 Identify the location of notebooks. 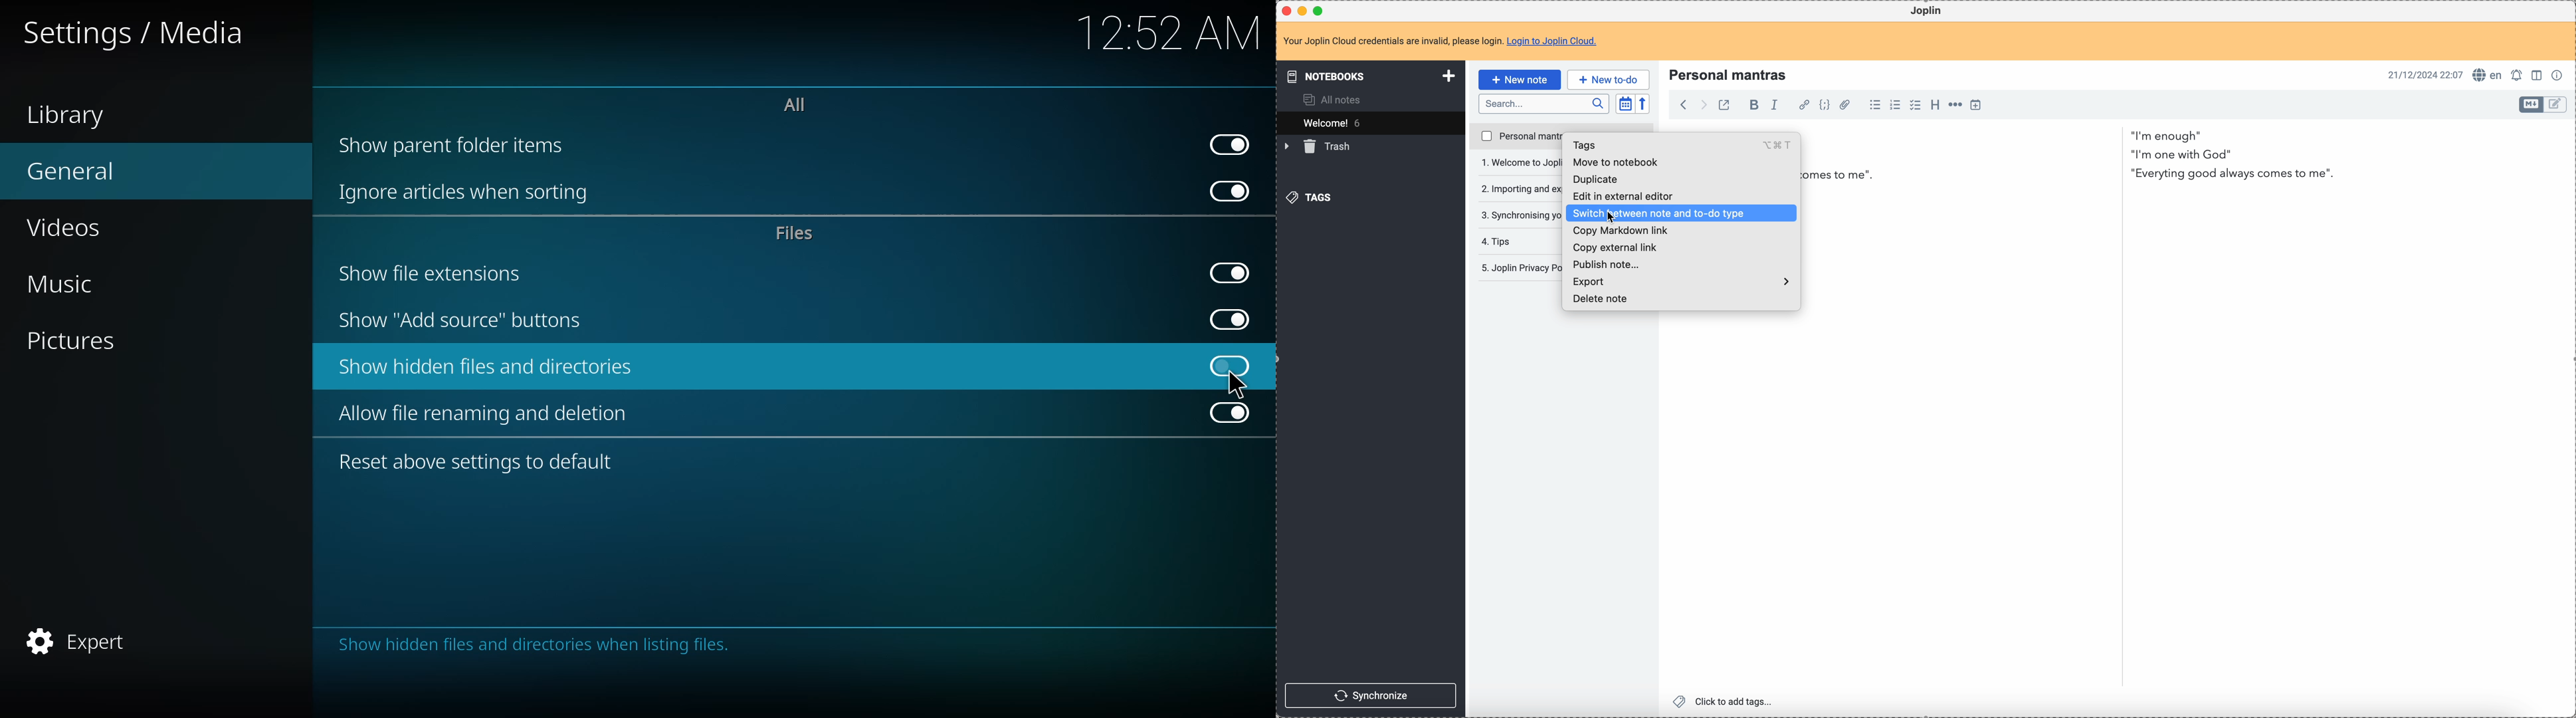
(1370, 75).